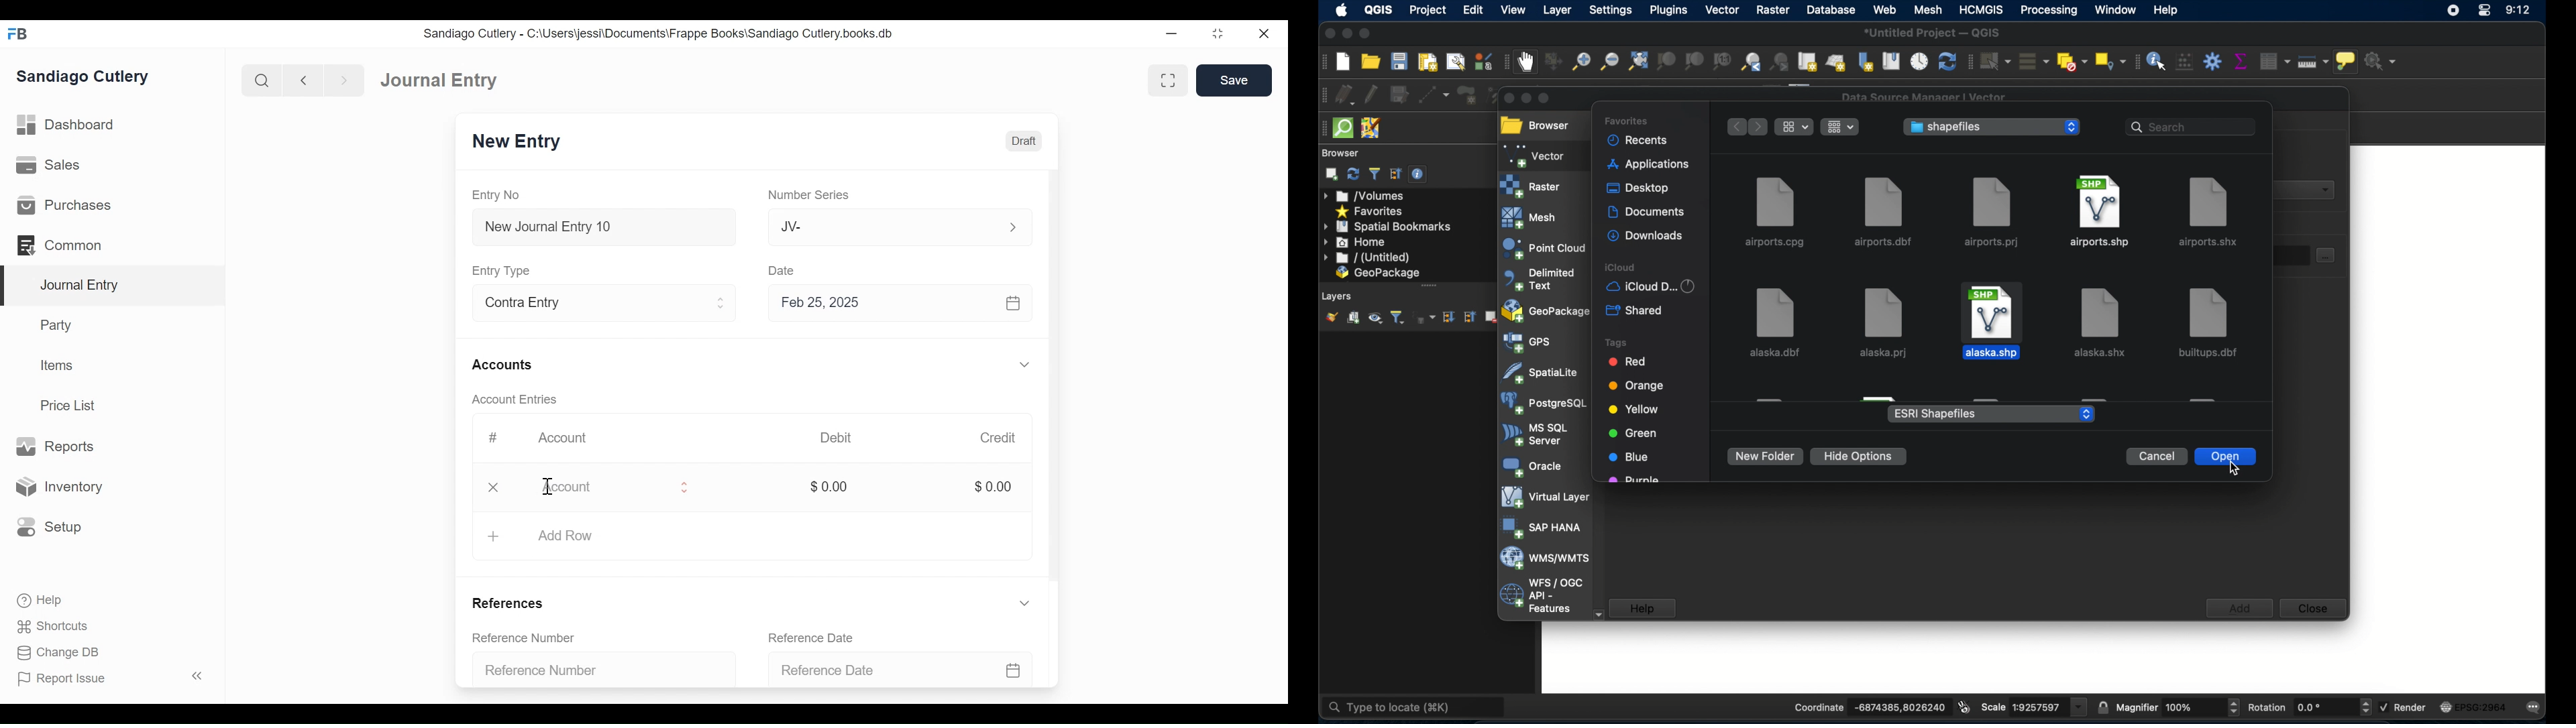 The height and width of the screenshot is (728, 2576). Describe the element at coordinates (2313, 610) in the screenshot. I see `close` at that location.